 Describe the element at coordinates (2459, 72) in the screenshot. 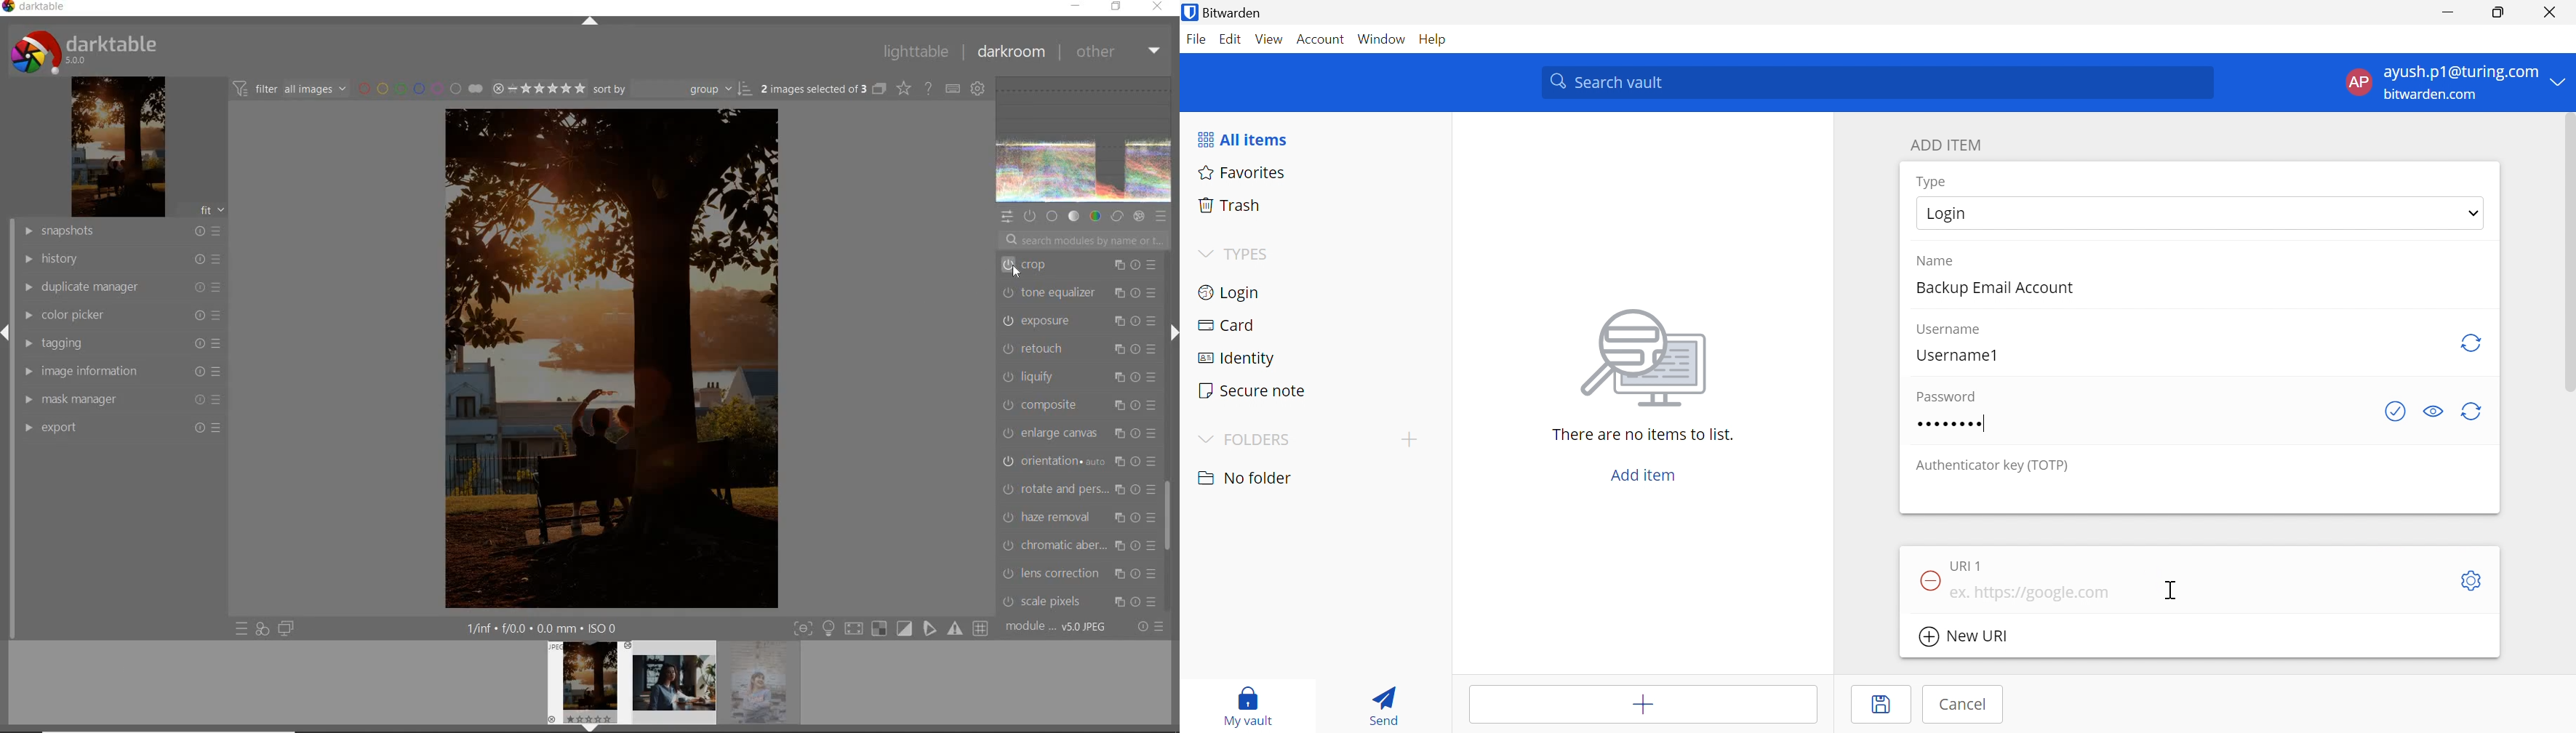

I see `ayush.p1@gmail.com` at that location.